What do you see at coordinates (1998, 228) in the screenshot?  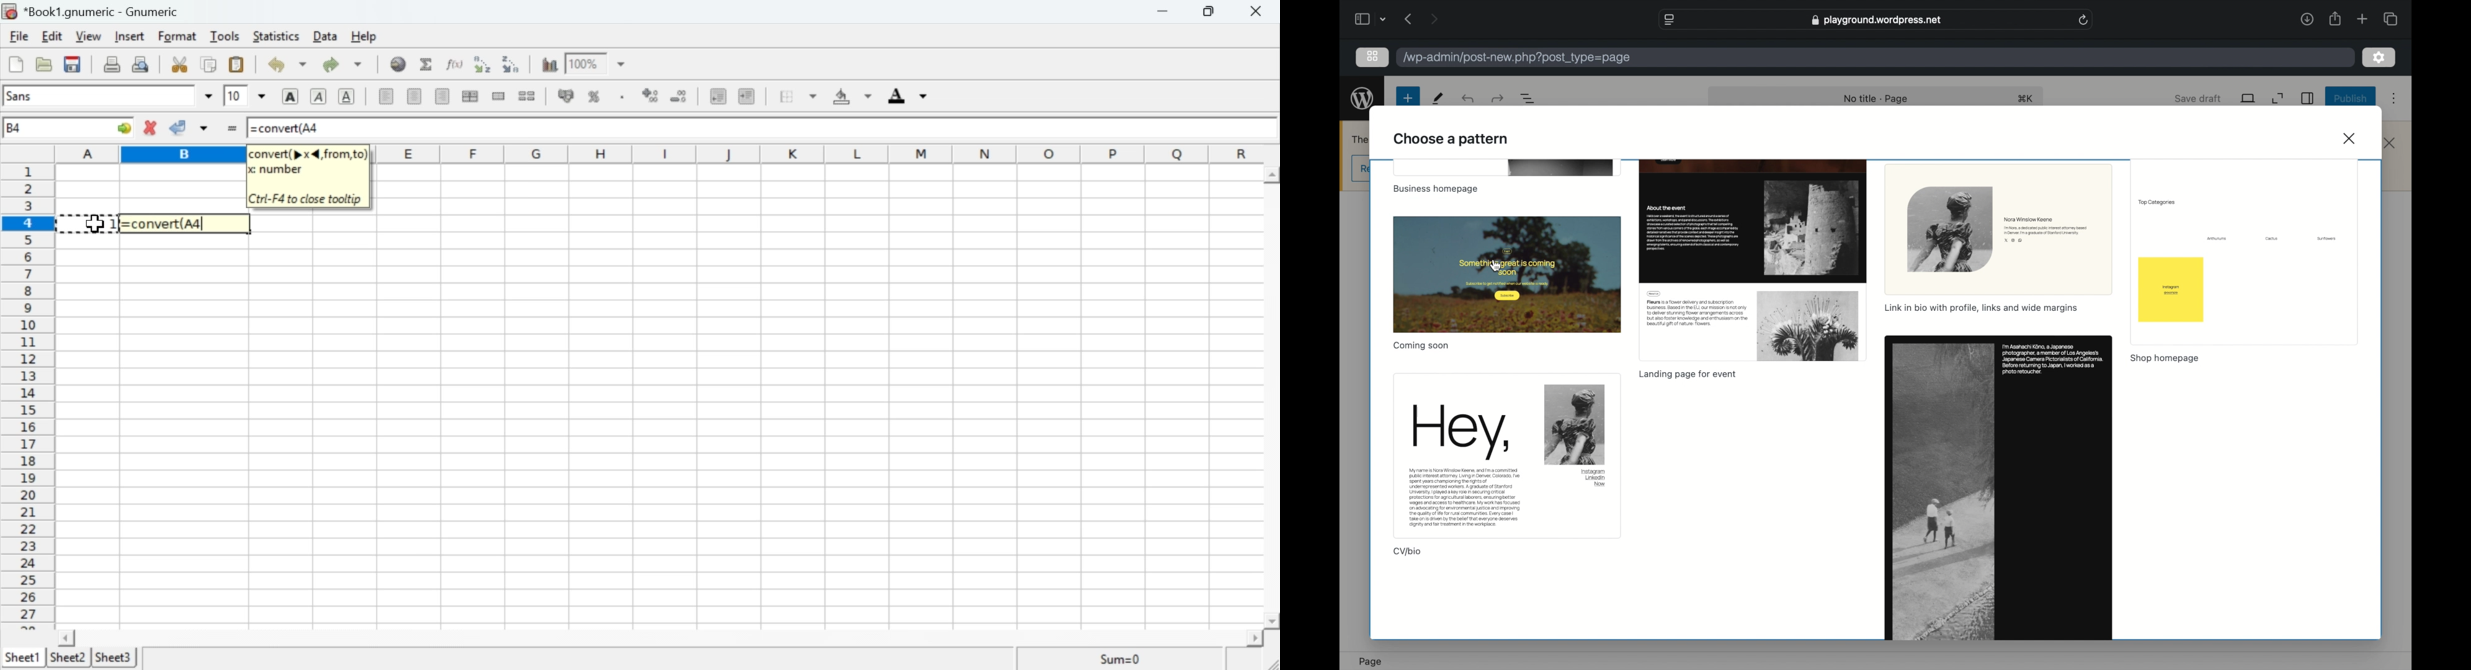 I see `preview` at bounding box center [1998, 228].